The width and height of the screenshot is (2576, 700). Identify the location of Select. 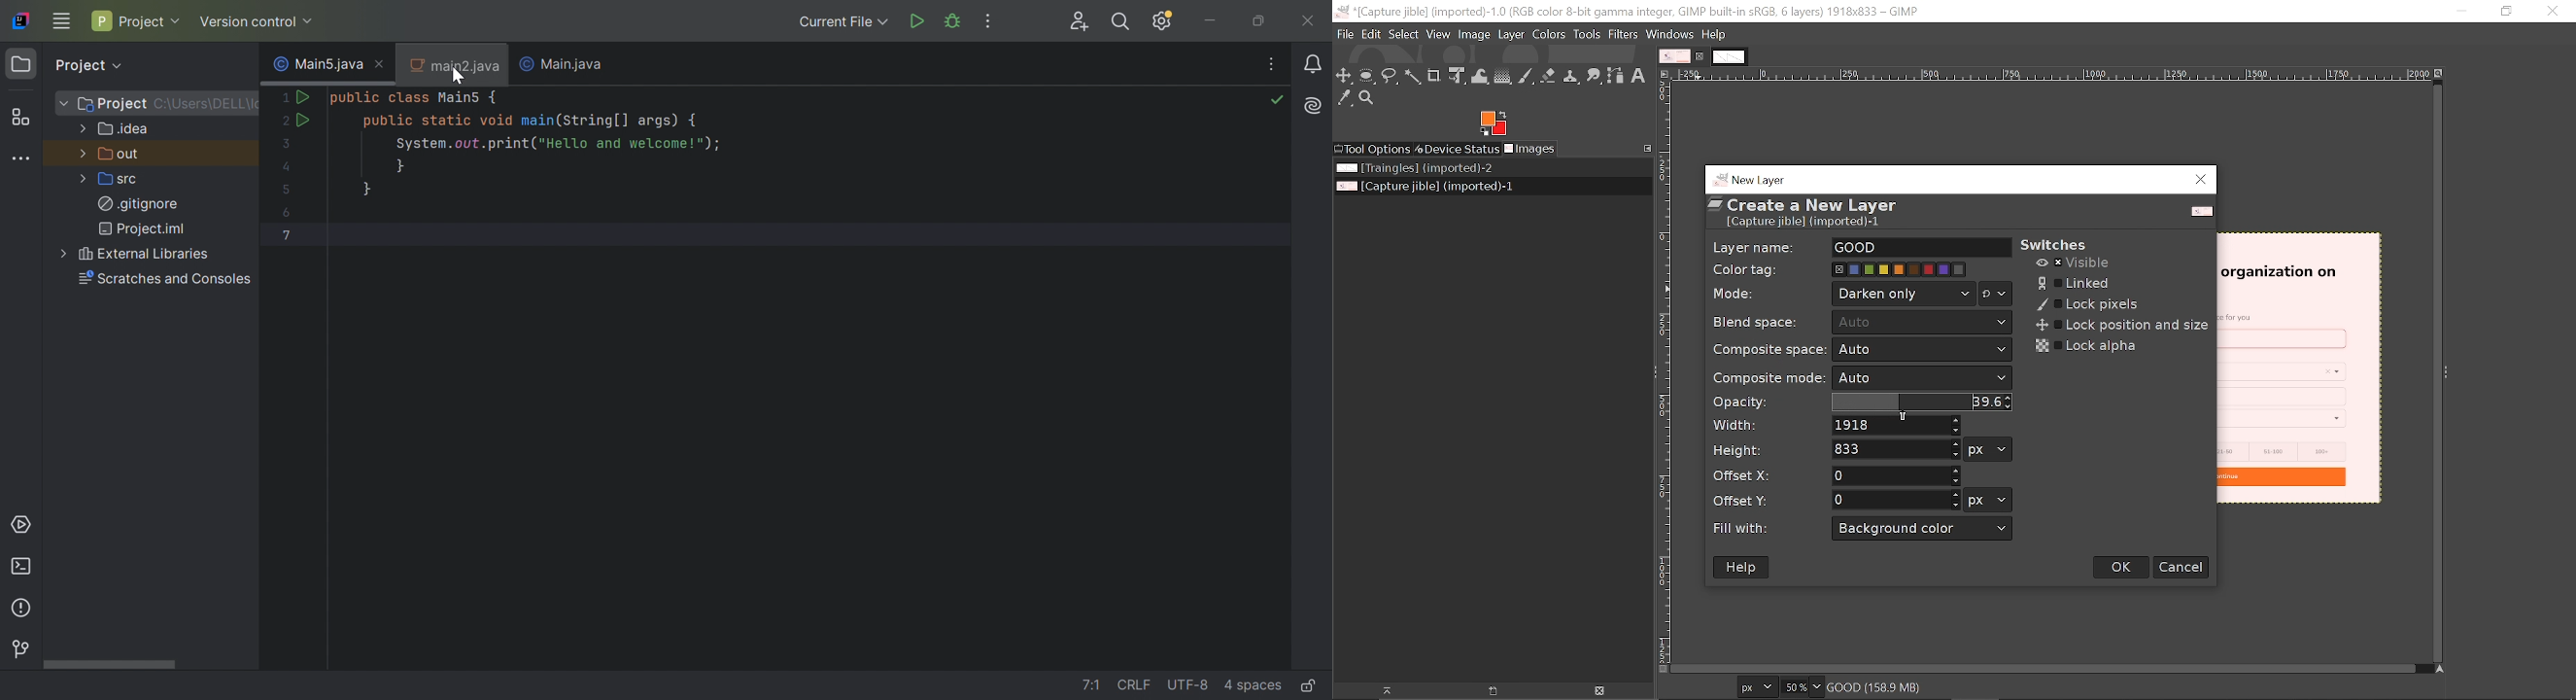
(1403, 35).